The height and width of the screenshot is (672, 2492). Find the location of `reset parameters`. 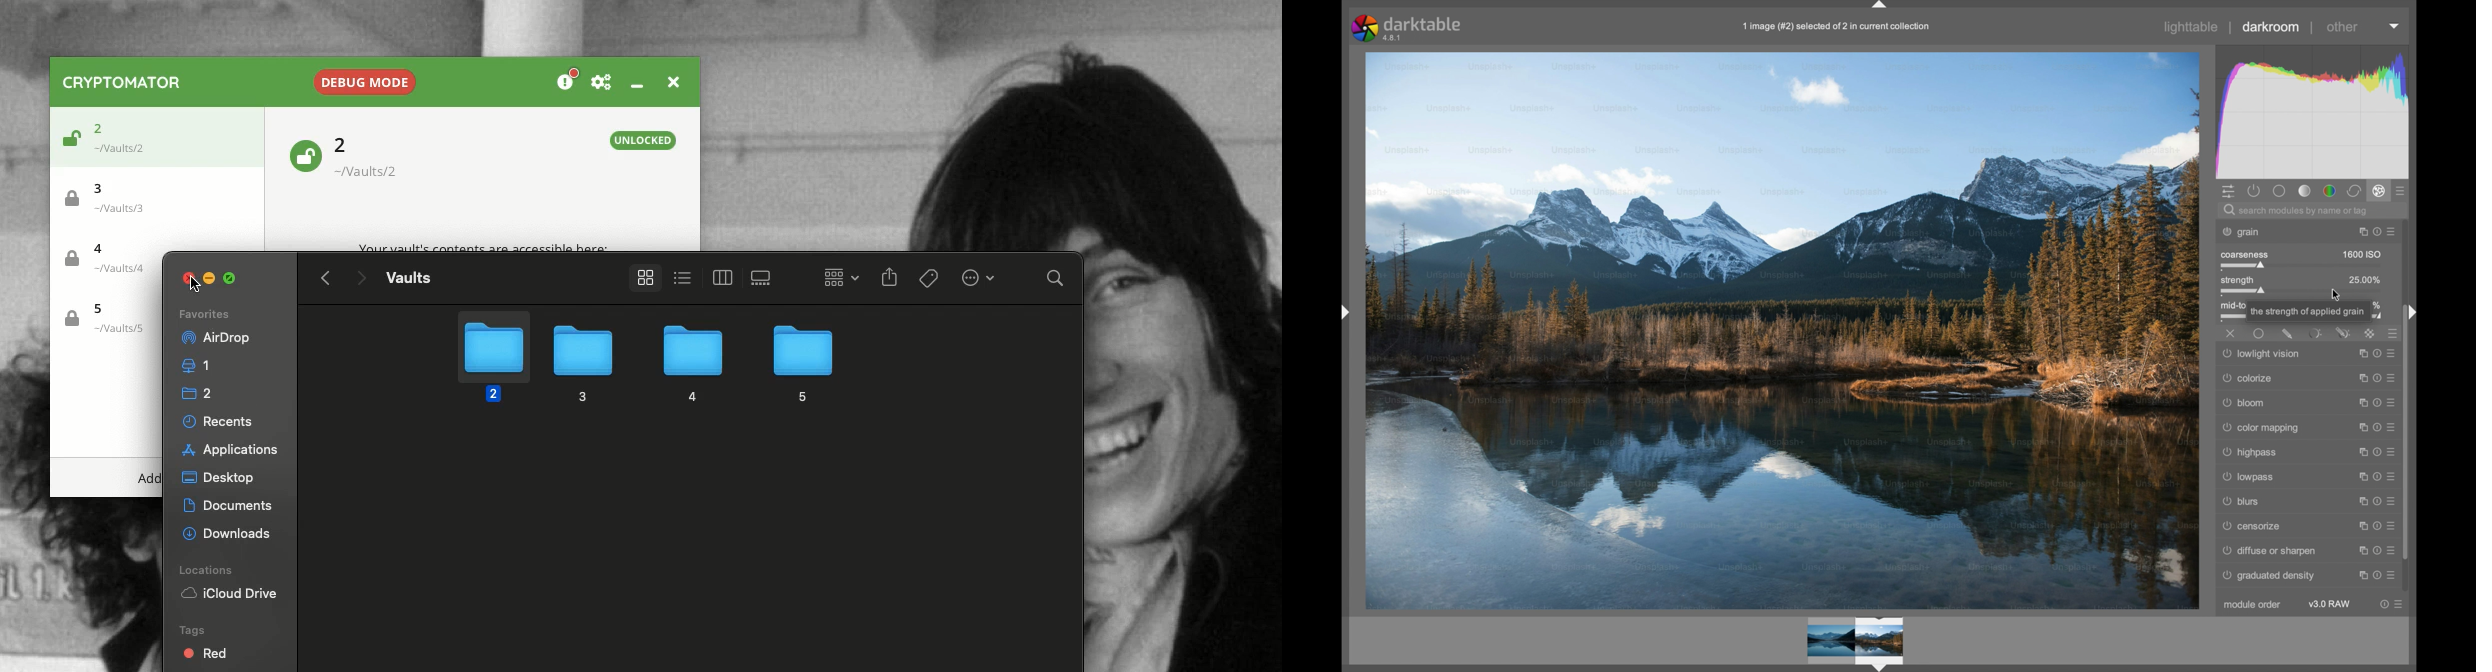

reset parameters is located at coordinates (2376, 378).